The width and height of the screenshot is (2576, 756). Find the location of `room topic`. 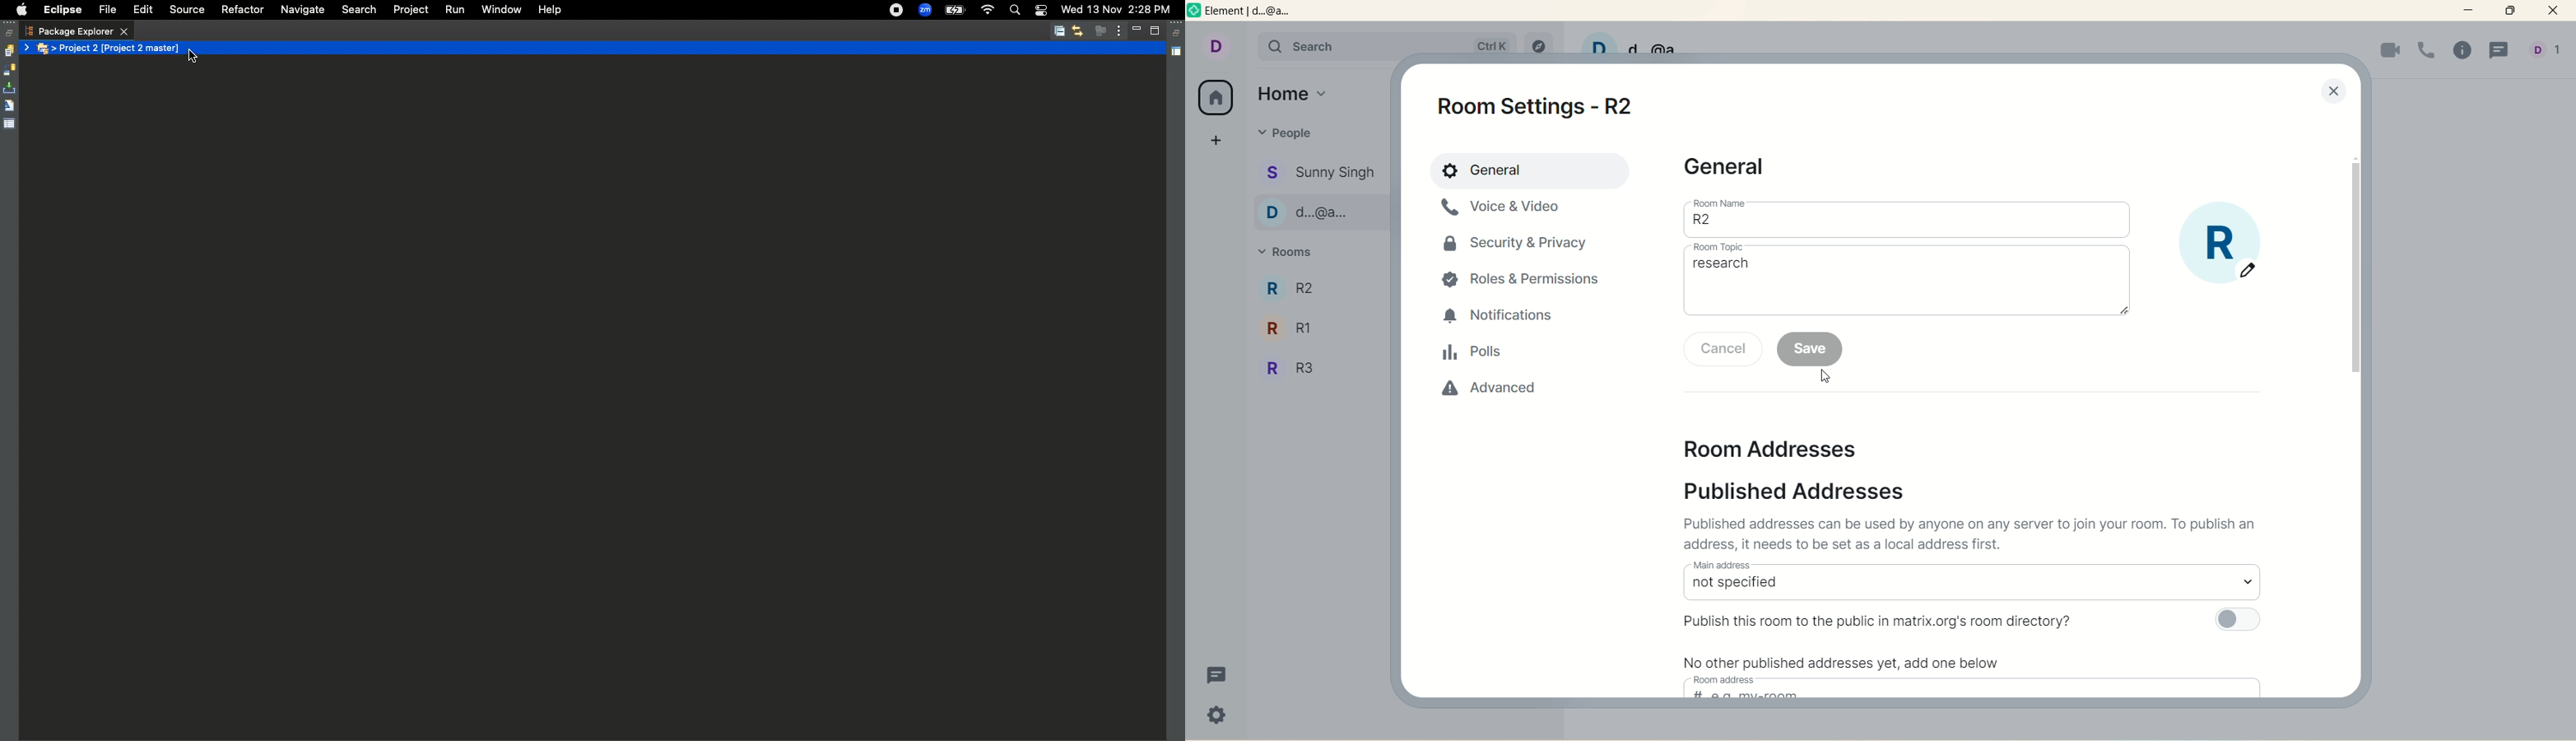

room topic is located at coordinates (1909, 285).